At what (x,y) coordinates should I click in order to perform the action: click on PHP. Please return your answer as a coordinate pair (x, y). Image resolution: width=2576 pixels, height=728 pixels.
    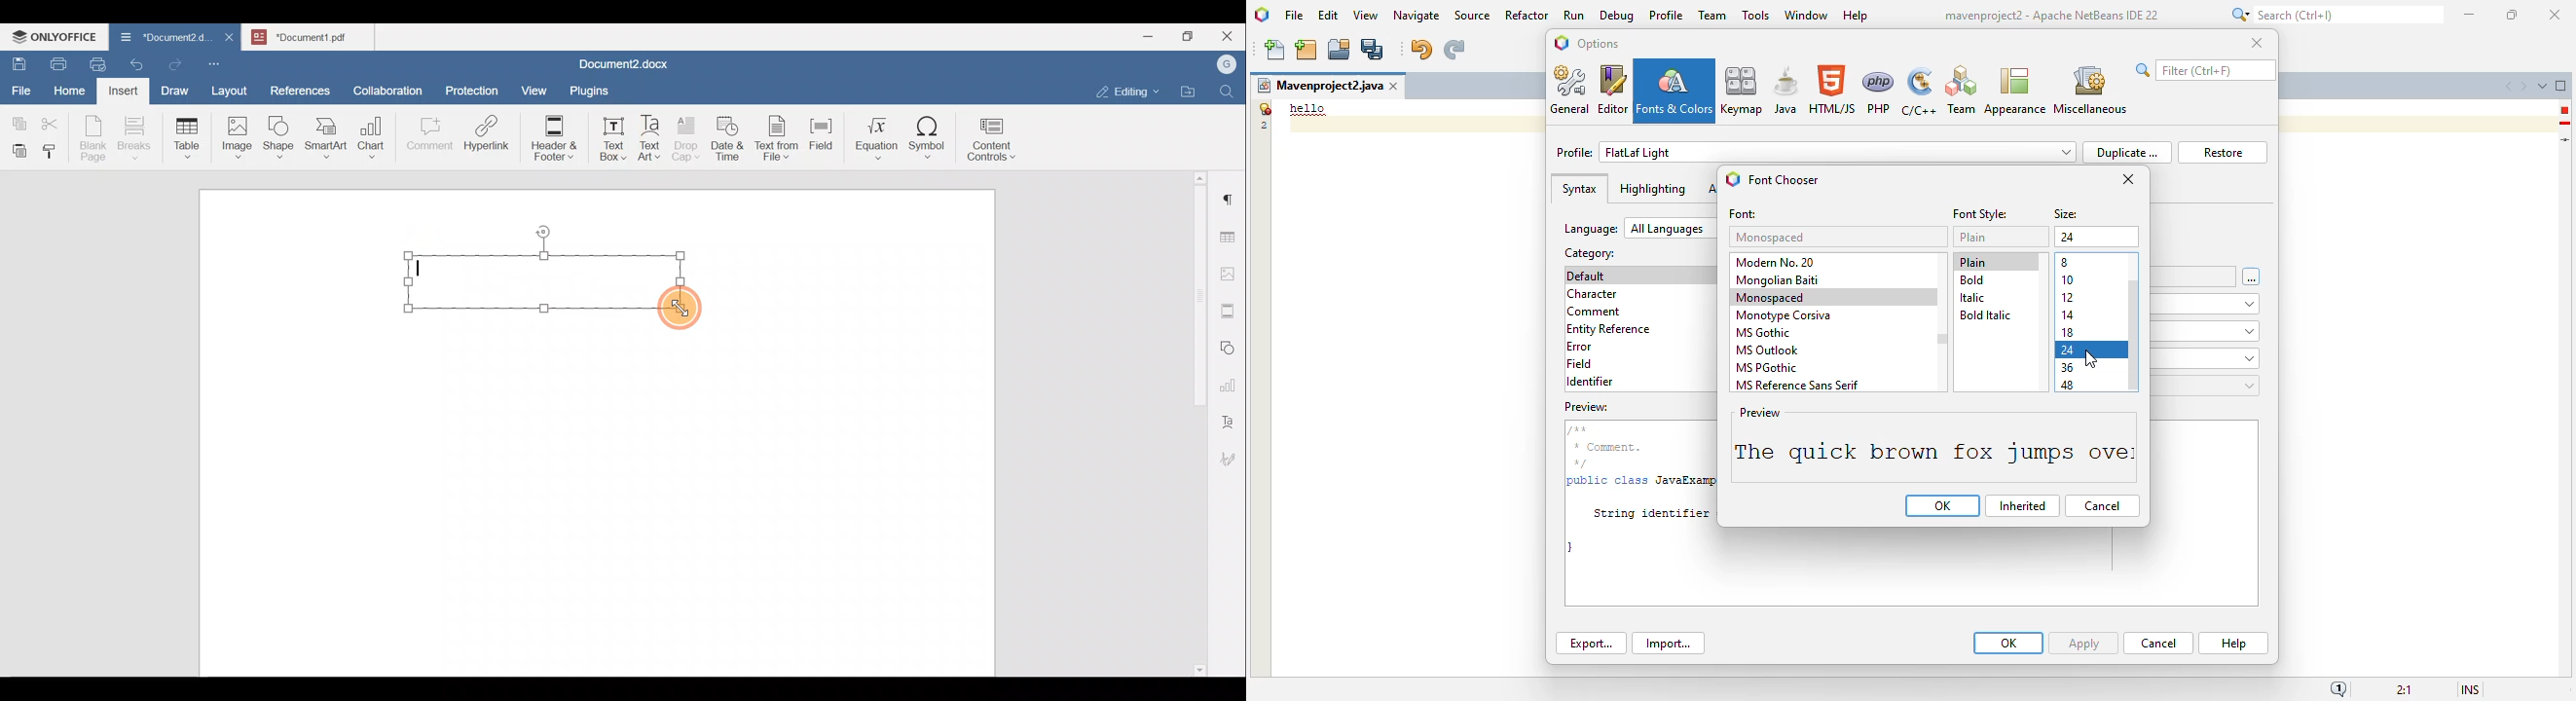
    Looking at the image, I should click on (1879, 92).